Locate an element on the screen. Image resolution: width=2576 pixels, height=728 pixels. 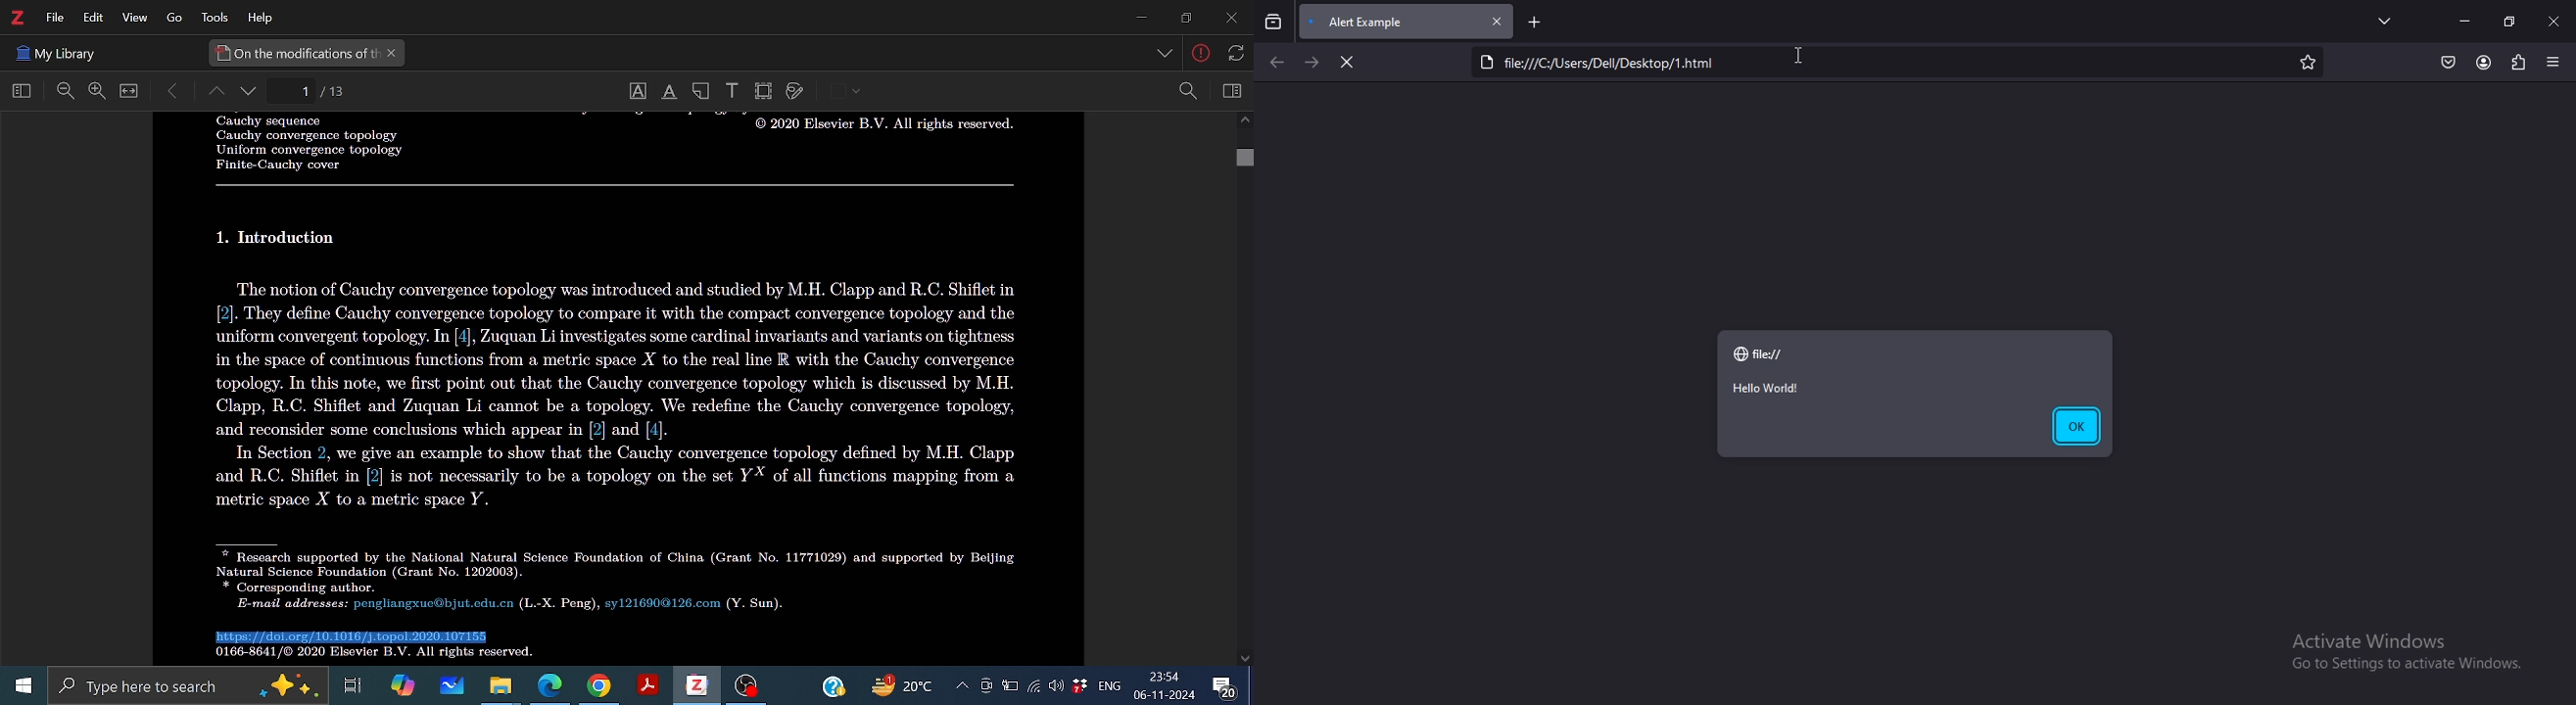
 is located at coordinates (168, 19).